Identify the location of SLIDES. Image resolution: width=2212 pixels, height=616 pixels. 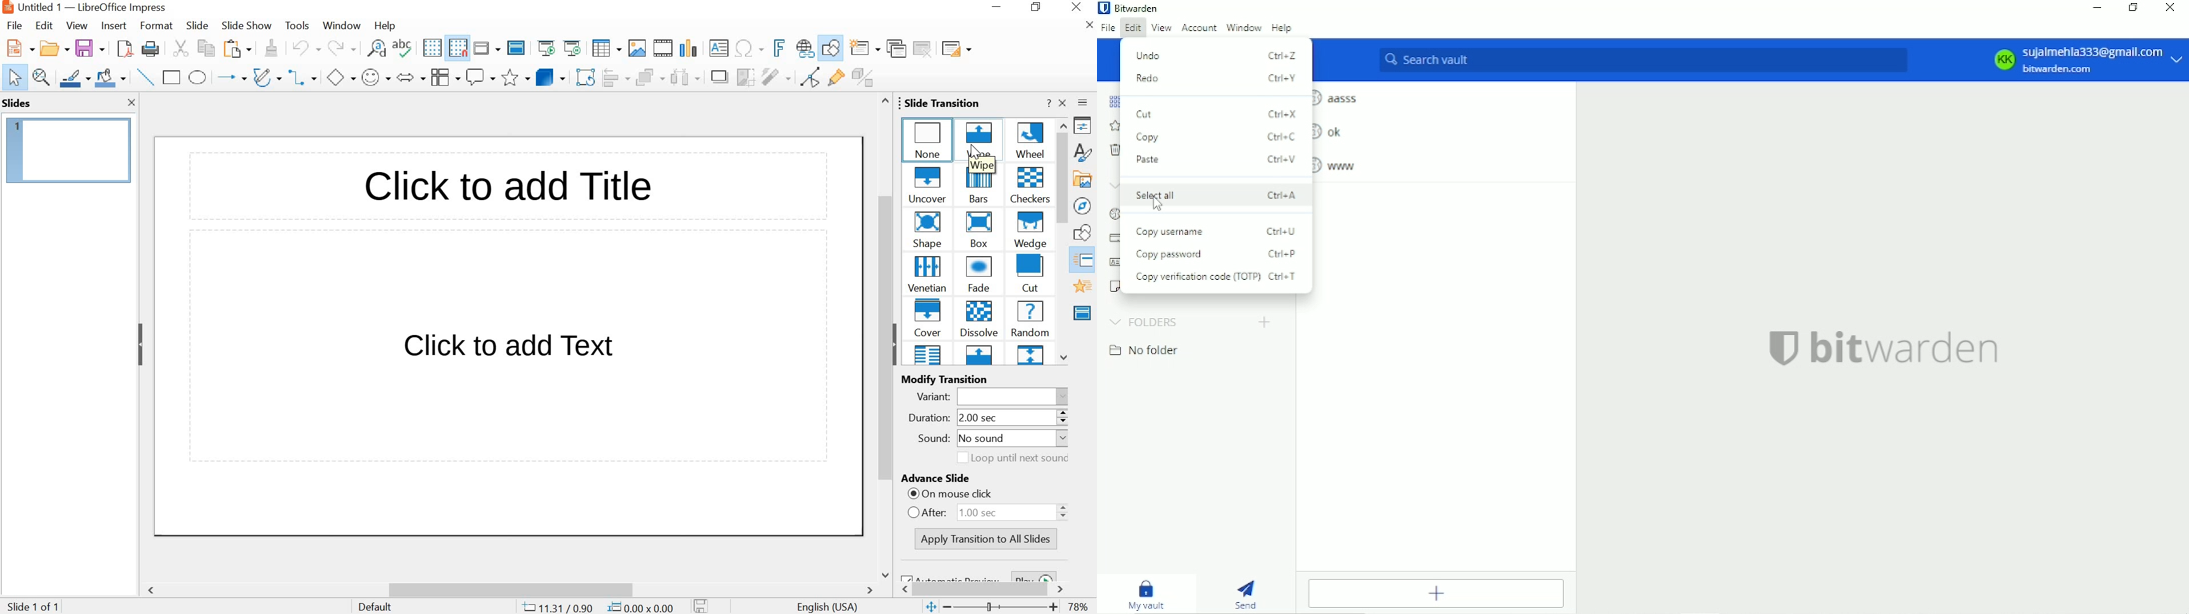
(17, 103).